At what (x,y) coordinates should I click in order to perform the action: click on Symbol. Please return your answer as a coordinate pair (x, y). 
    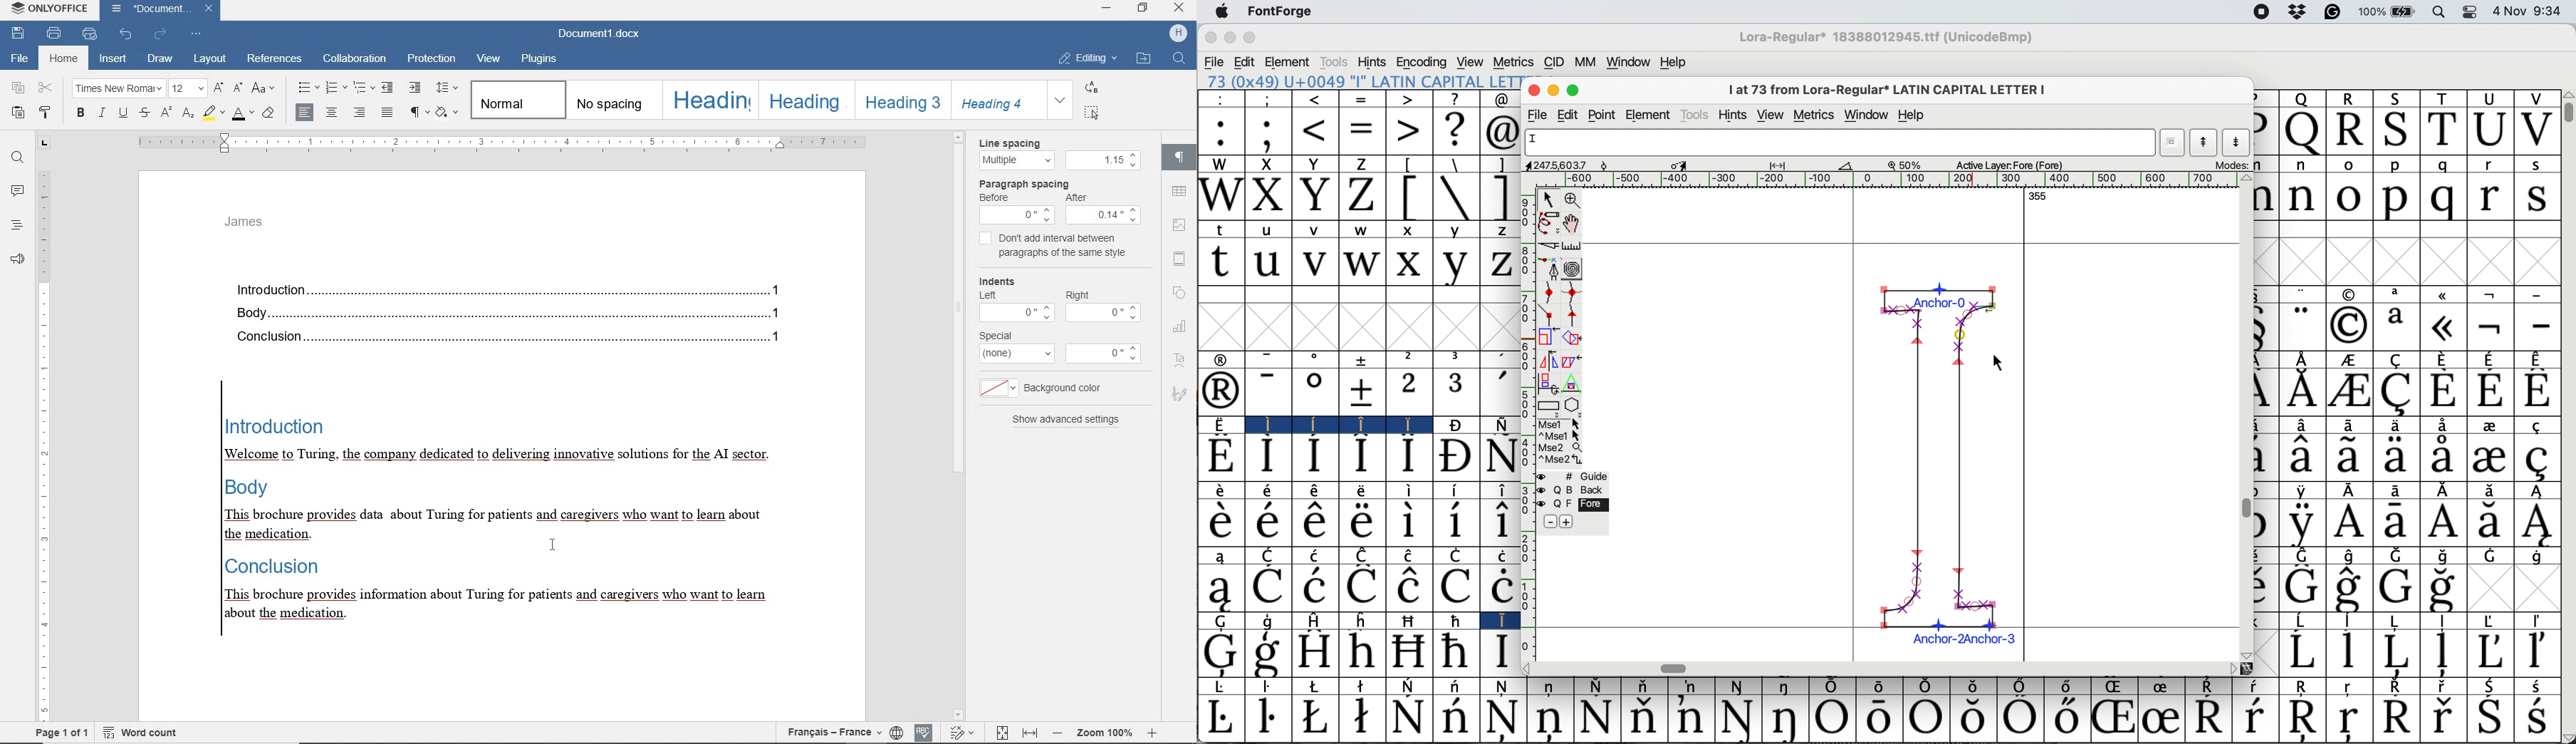
    Looking at the image, I should click on (2443, 653).